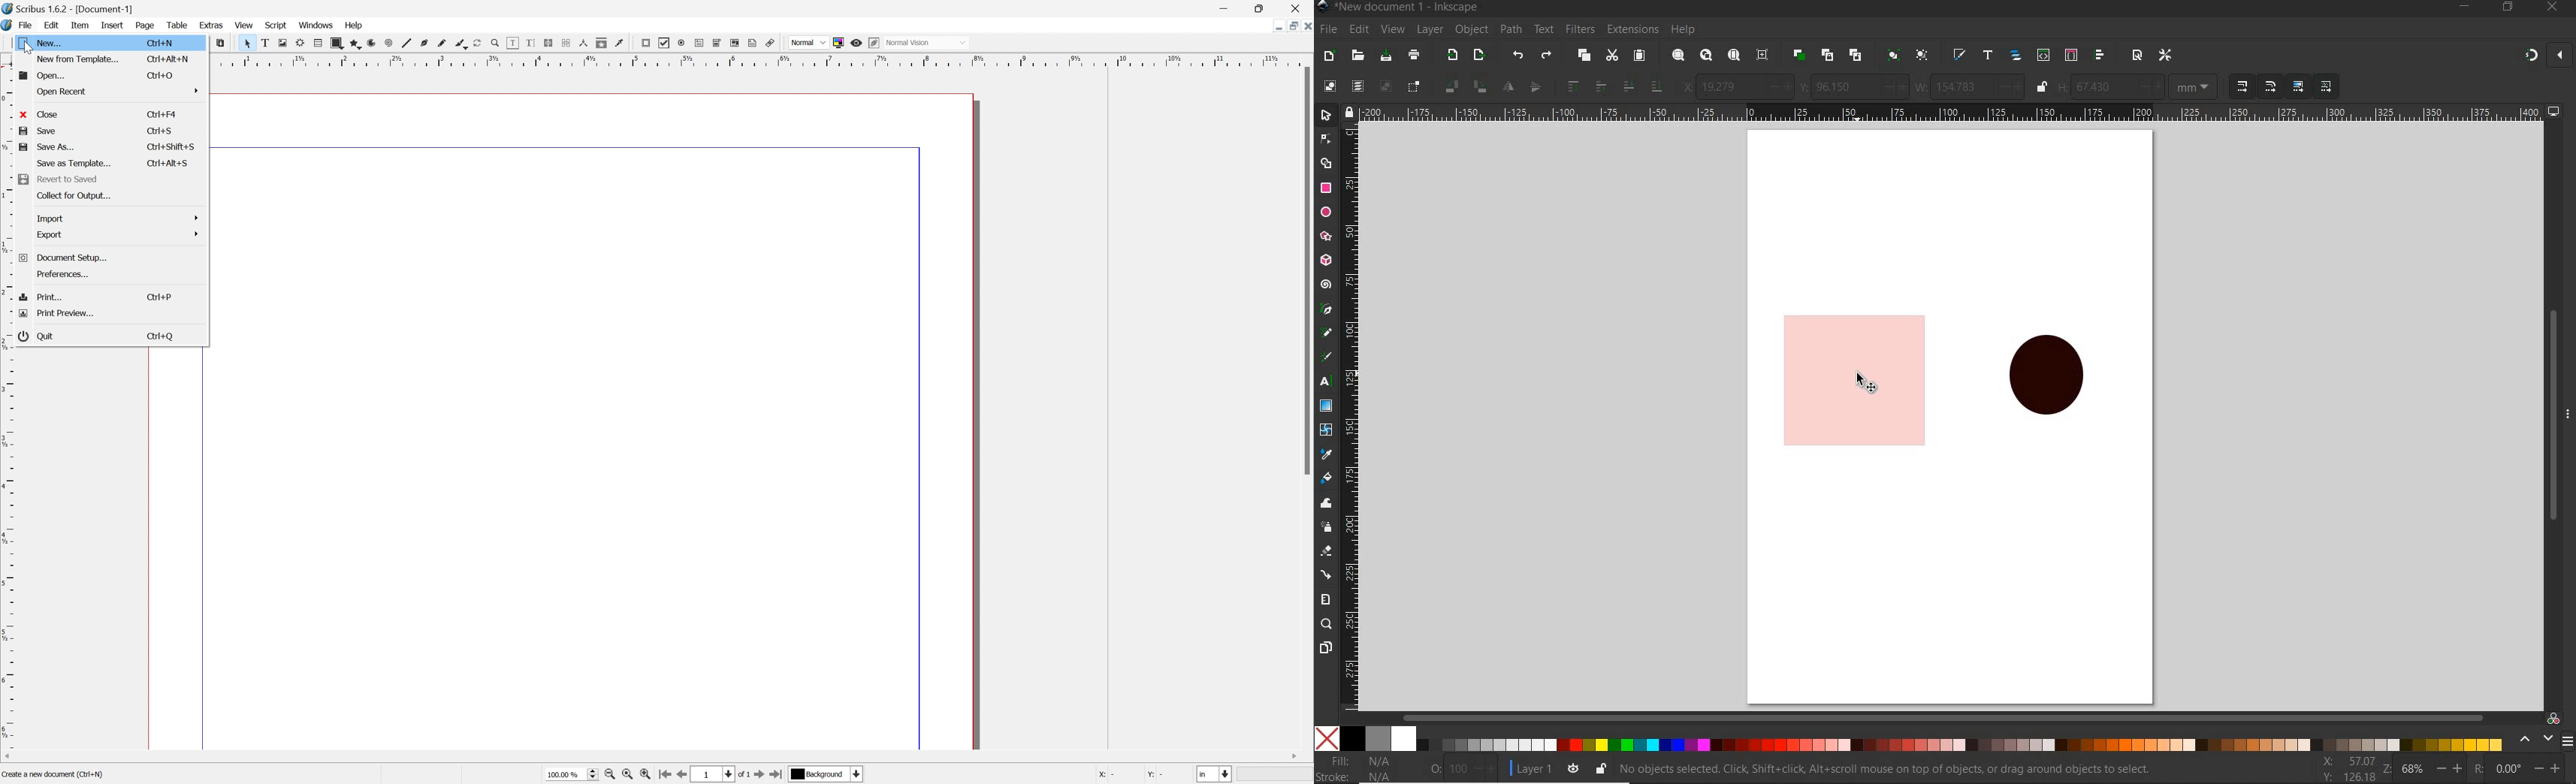  What do you see at coordinates (1656, 85) in the screenshot?
I see `lower to bottom` at bounding box center [1656, 85].